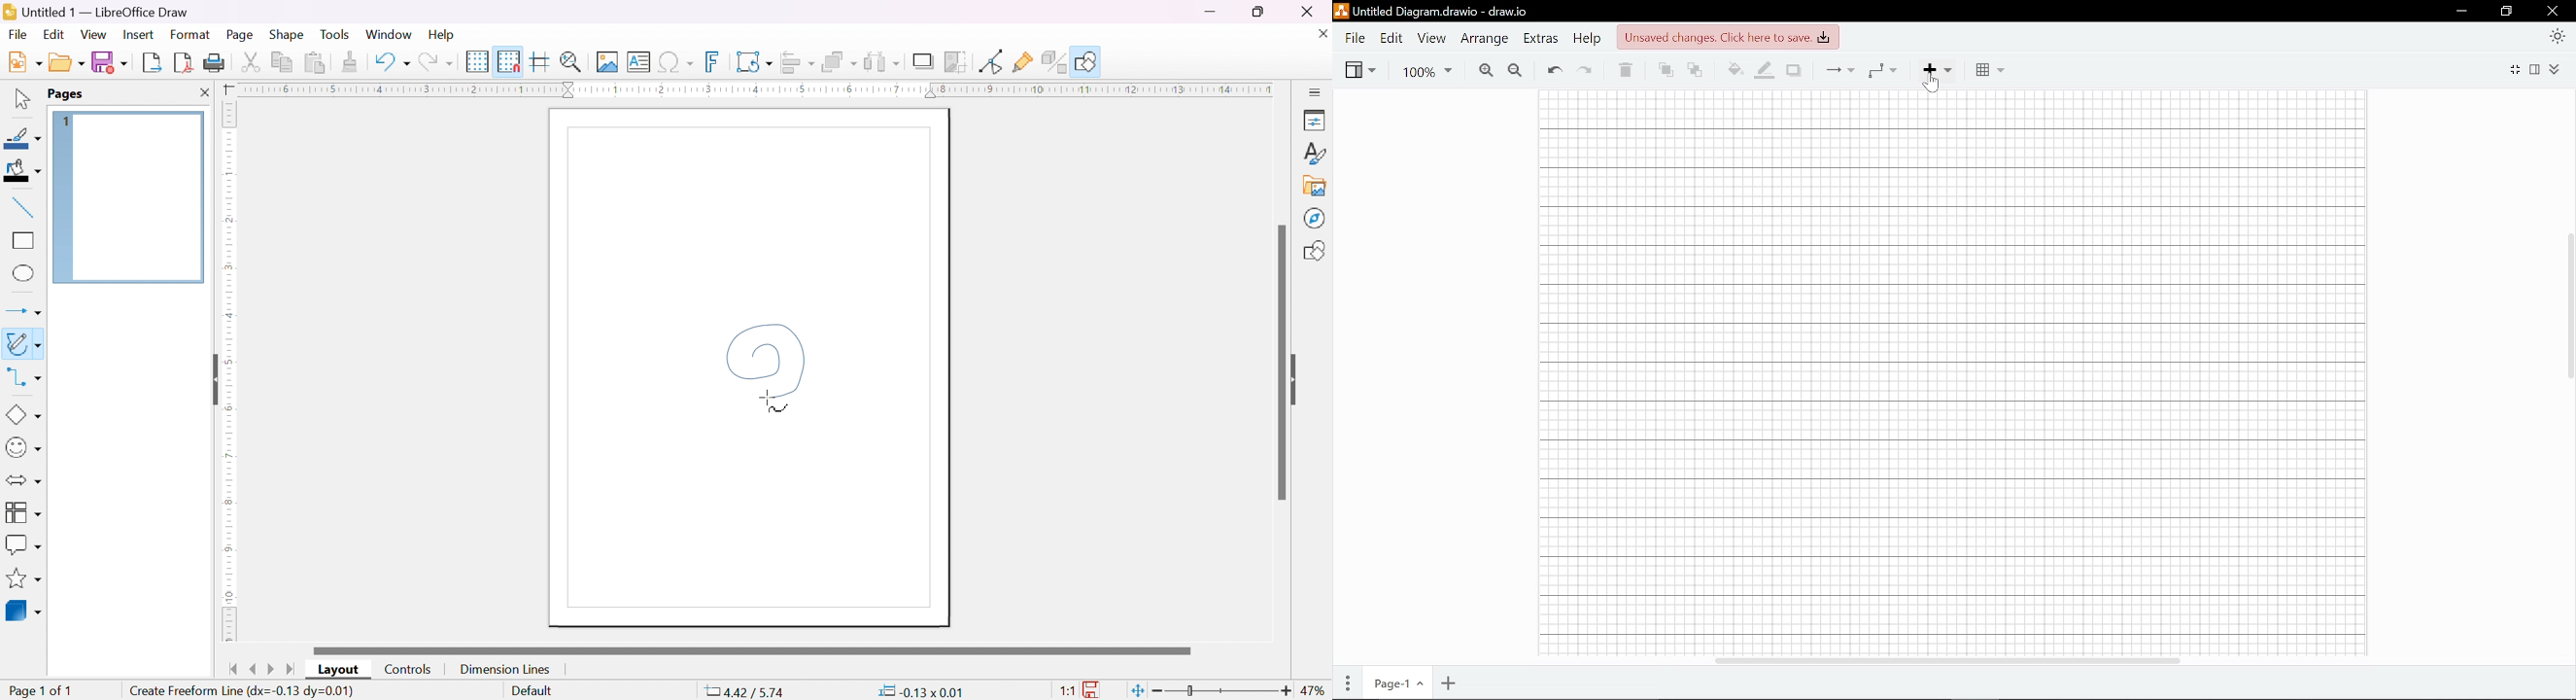  I want to click on save, so click(111, 62).